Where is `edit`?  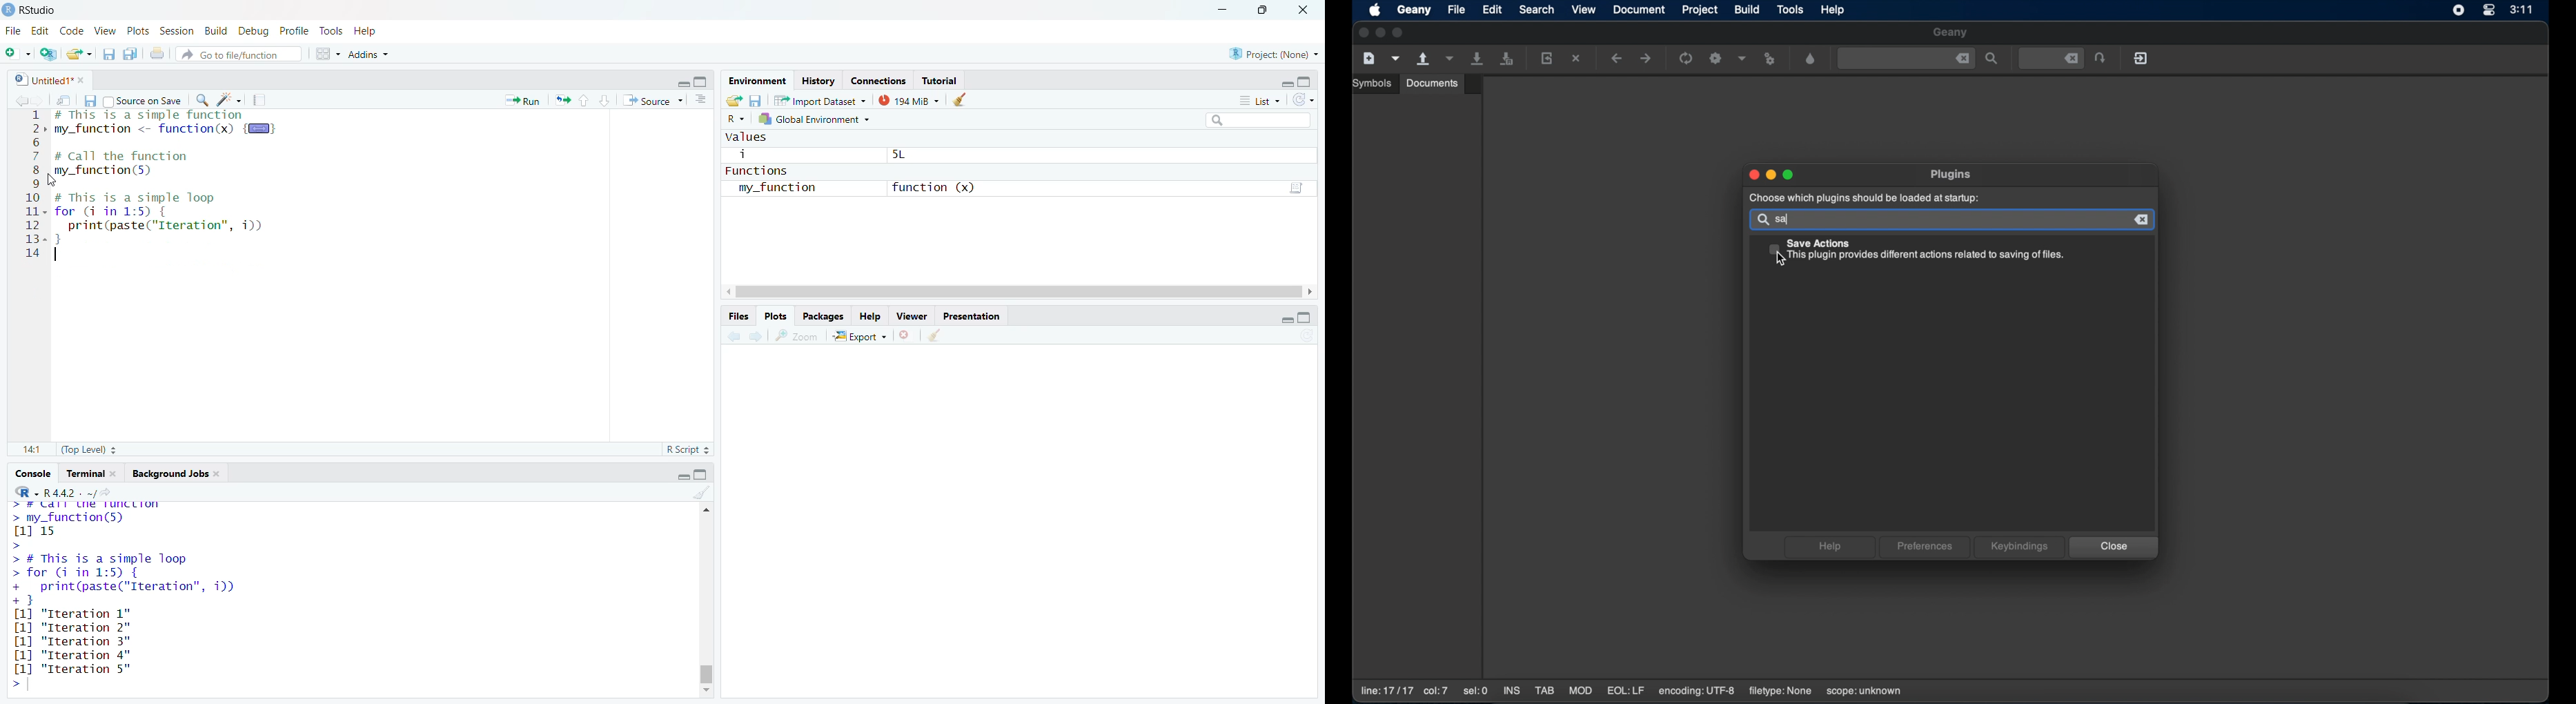 edit is located at coordinates (41, 30).